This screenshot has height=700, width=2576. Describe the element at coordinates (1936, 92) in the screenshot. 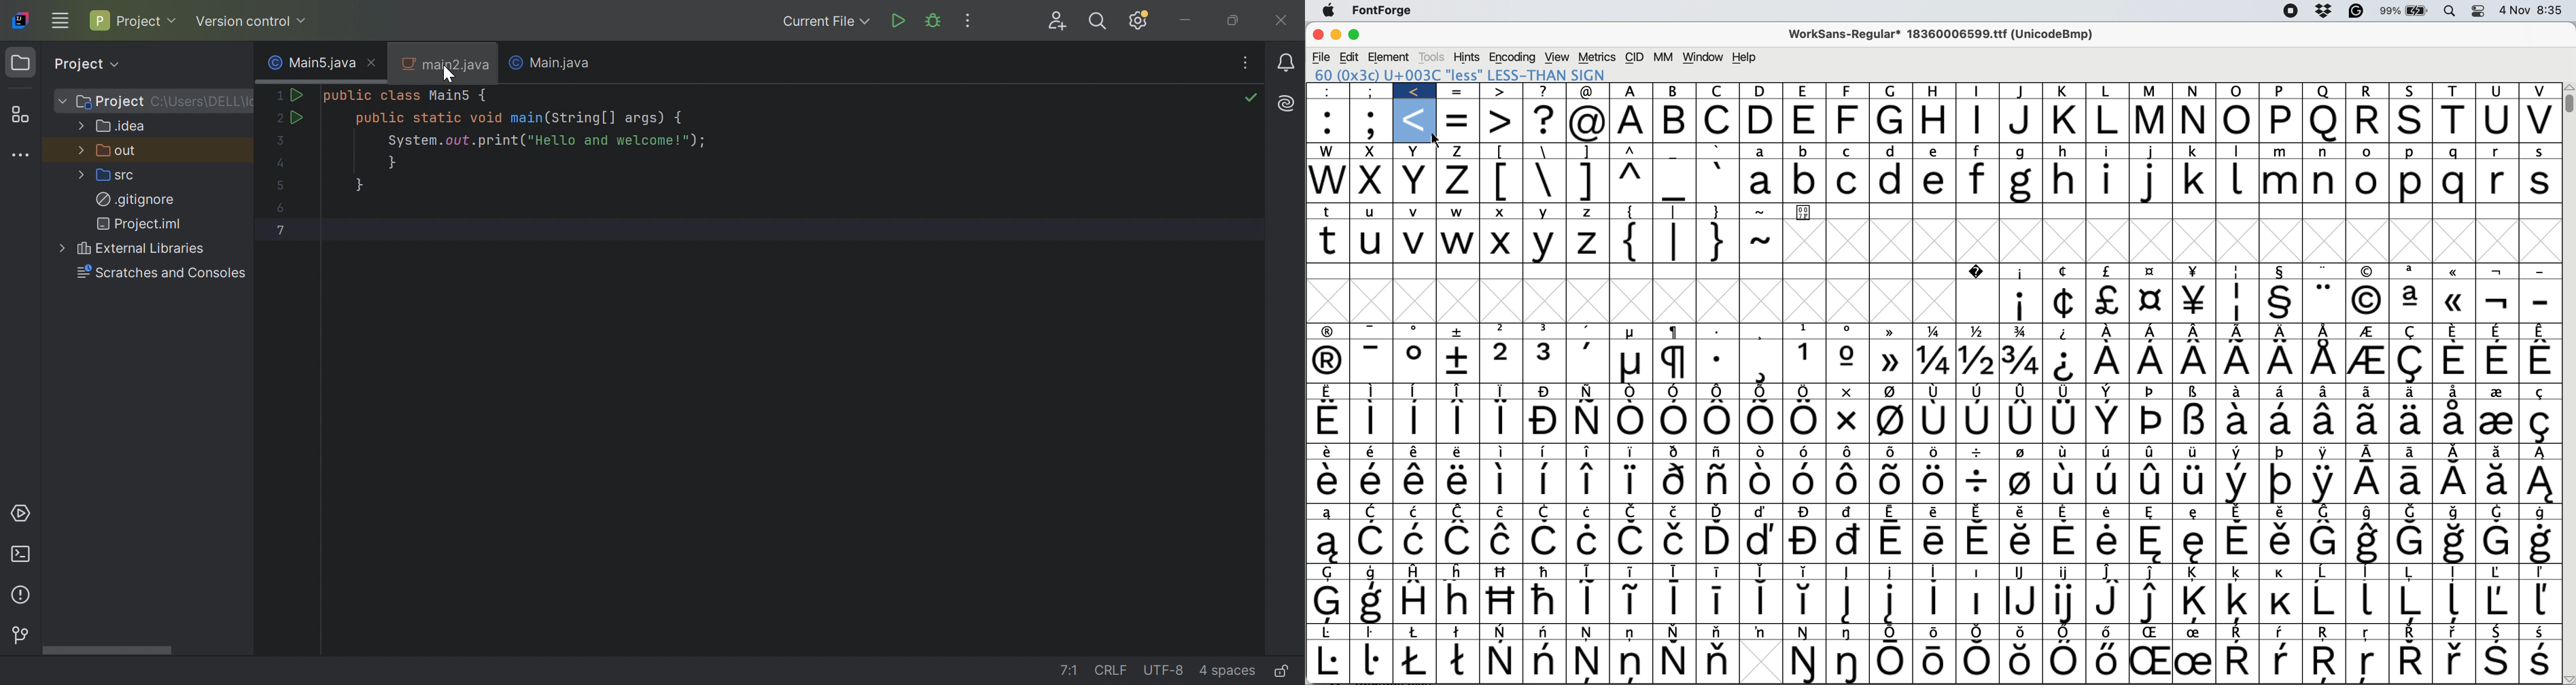

I see `h` at that location.